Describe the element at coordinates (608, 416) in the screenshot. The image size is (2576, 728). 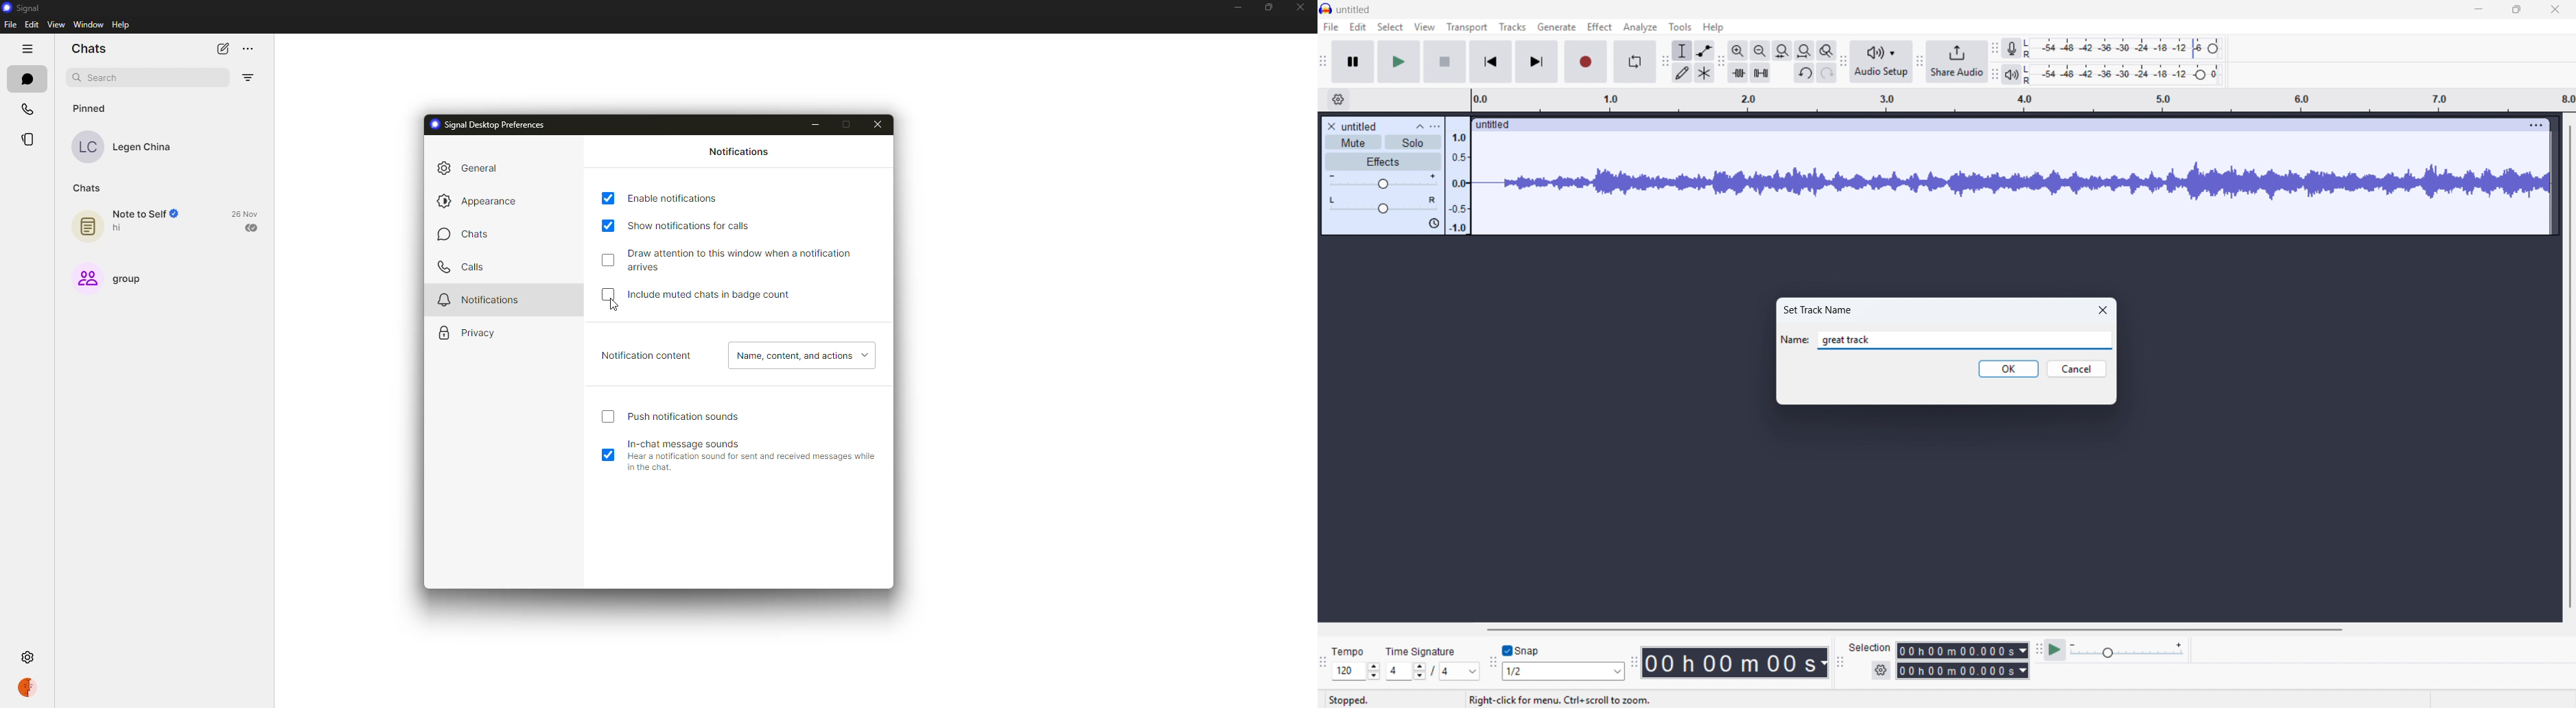
I see `click to enable` at that location.